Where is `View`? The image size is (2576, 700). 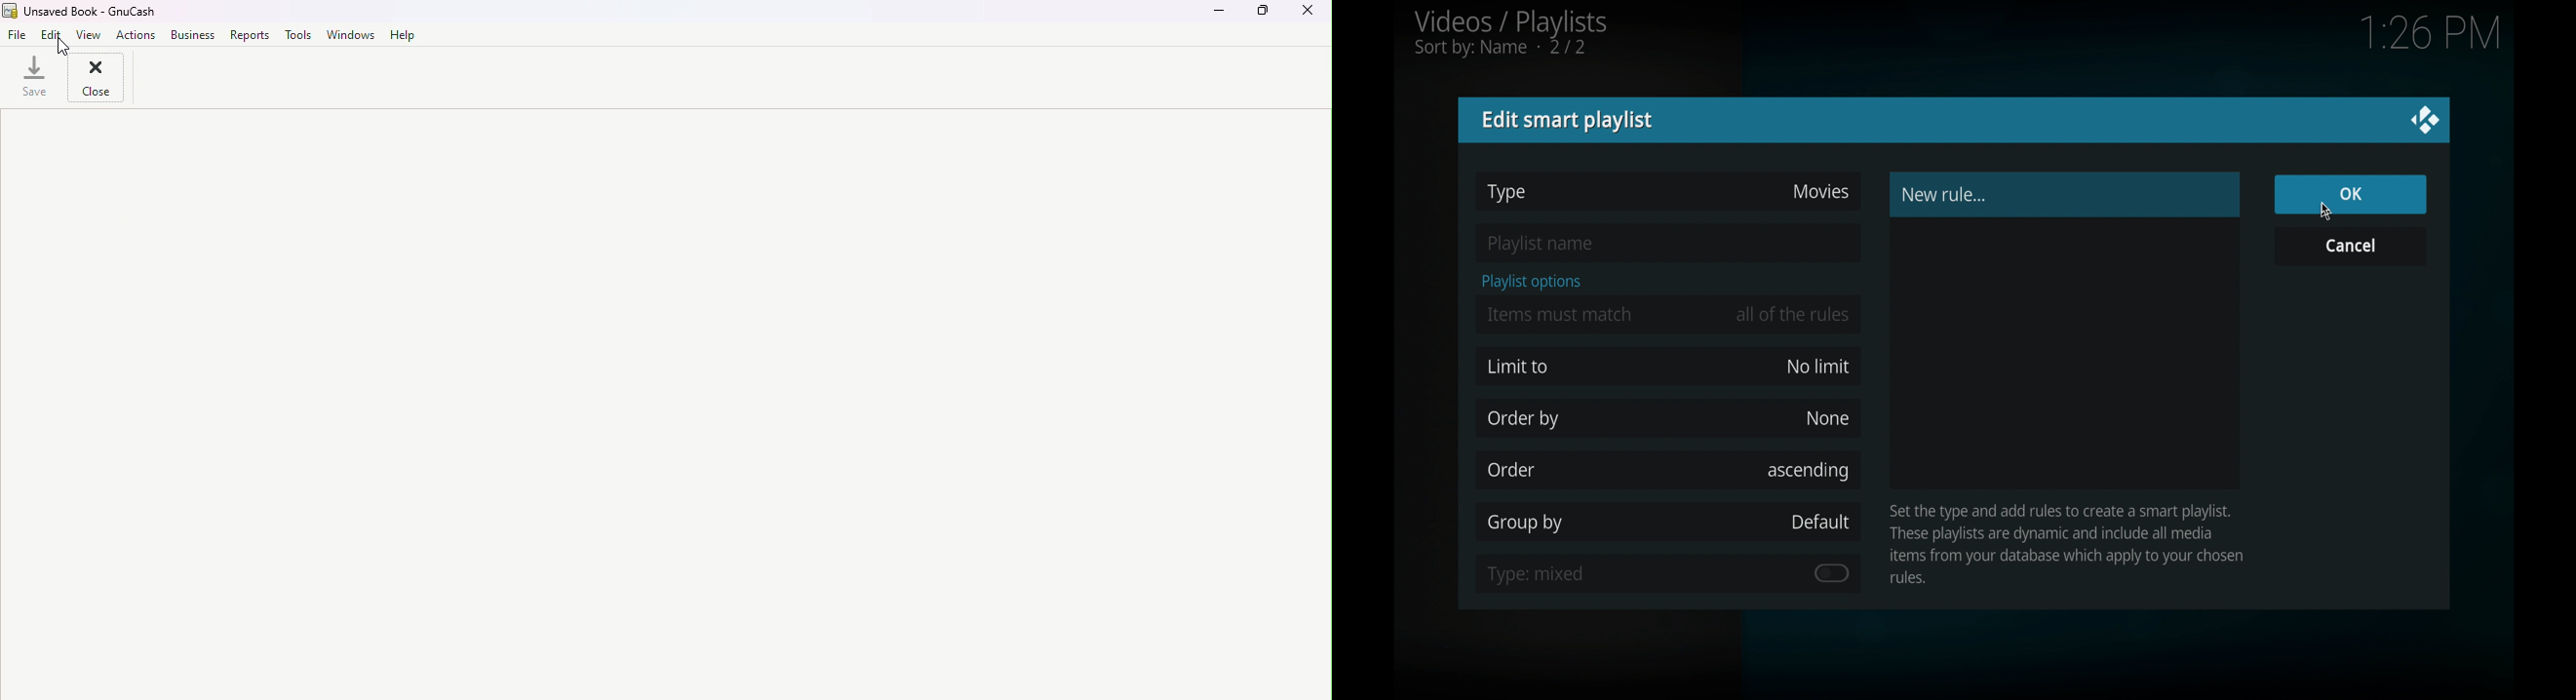
View is located at coordinates (90, 35).